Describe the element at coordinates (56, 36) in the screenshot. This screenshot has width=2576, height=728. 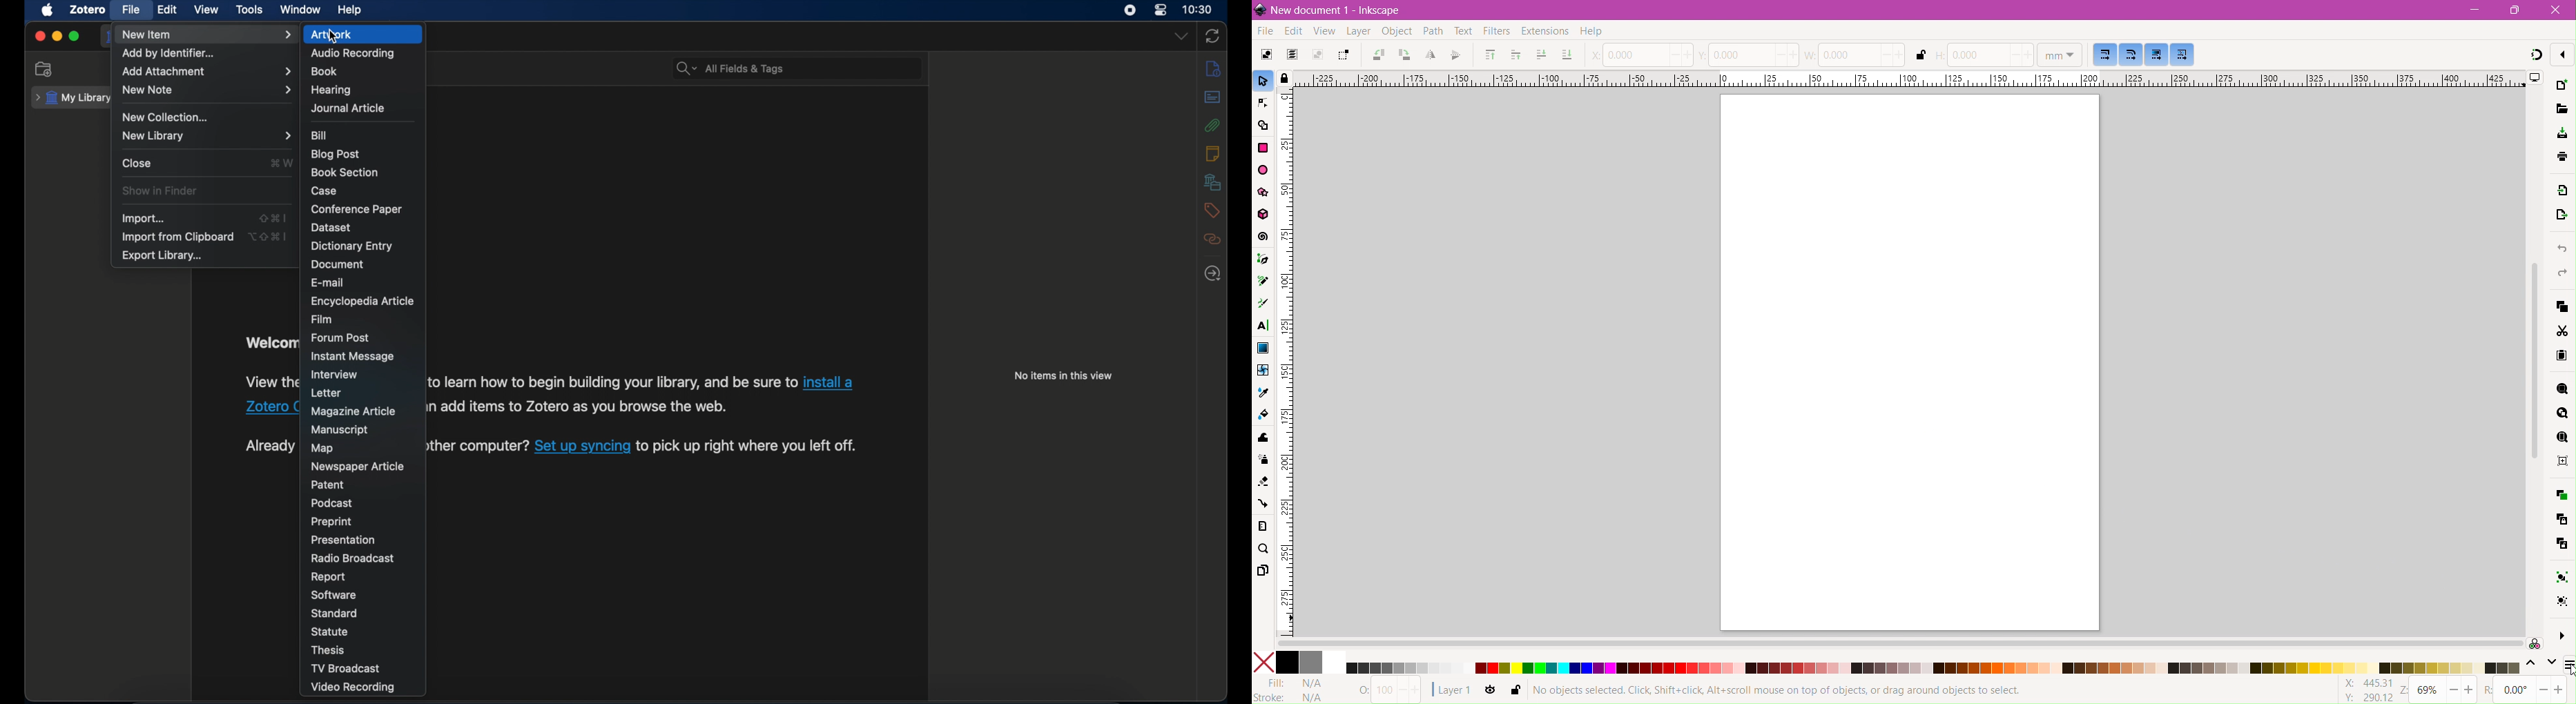
I see `minimize` at that location.